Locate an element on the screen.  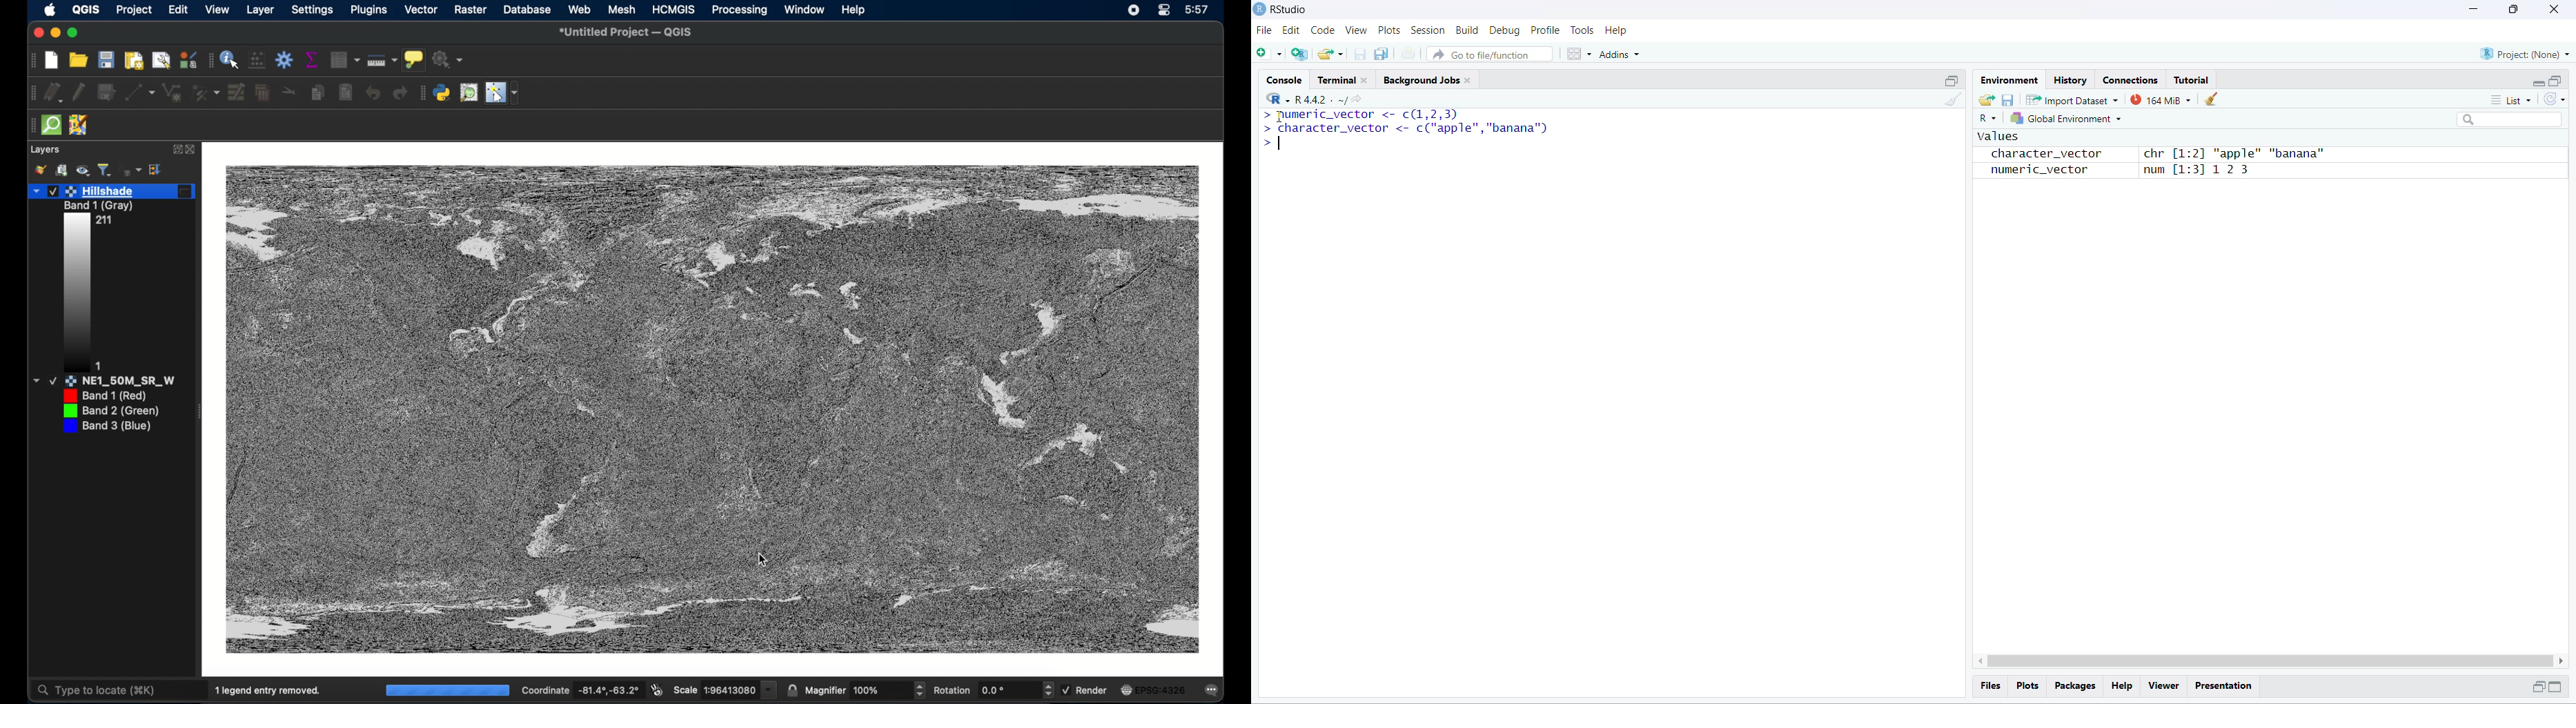
paste features is located at coordinates (345, 91).